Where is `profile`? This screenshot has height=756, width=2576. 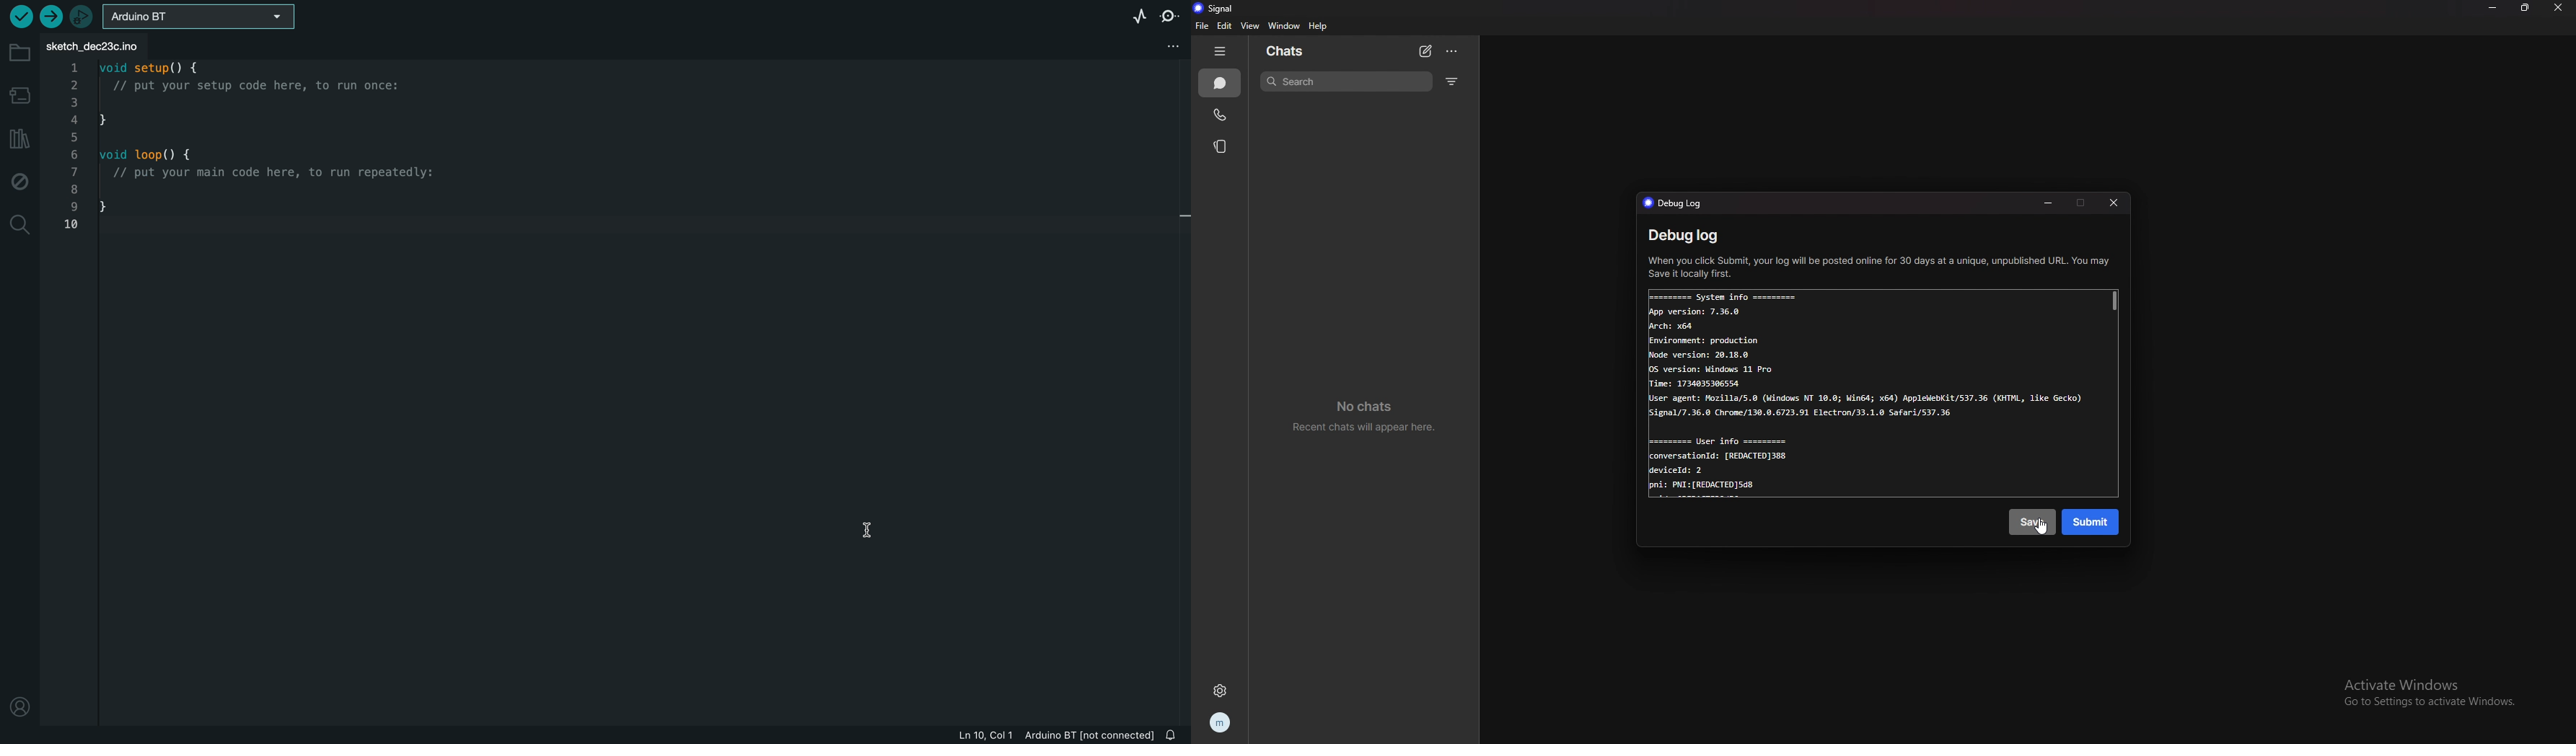
profile is located at coordinates (19, 709).